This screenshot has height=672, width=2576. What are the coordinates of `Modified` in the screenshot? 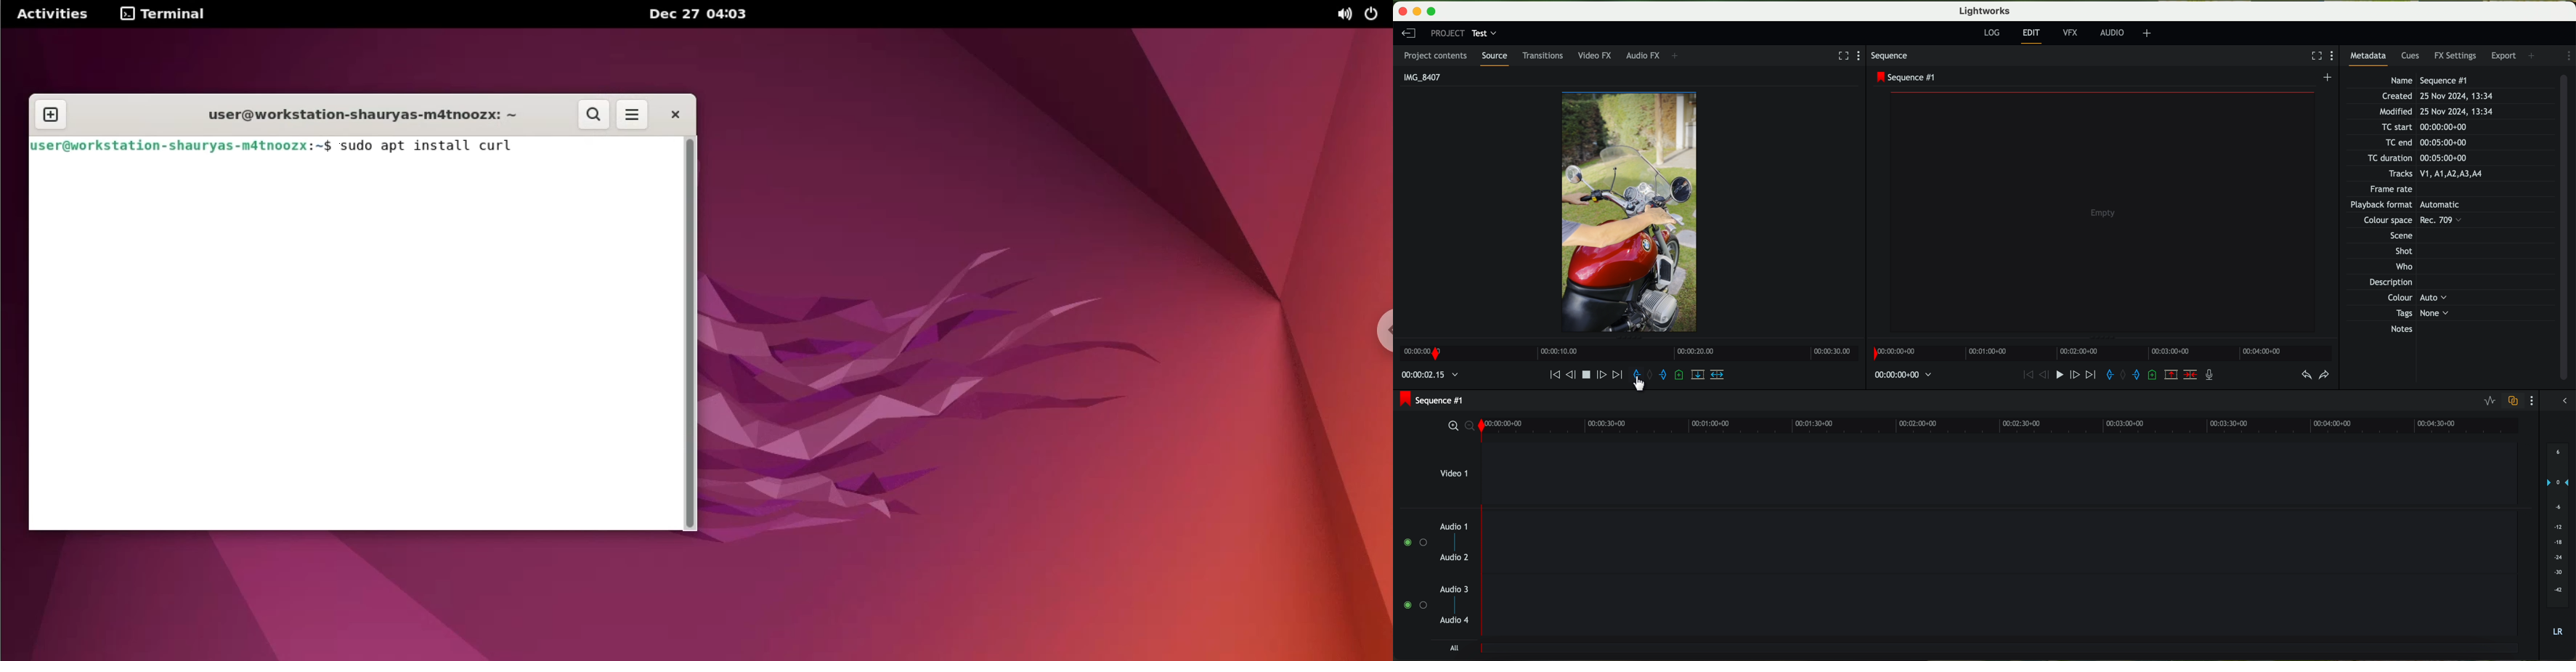 It's located at (2436, 112).